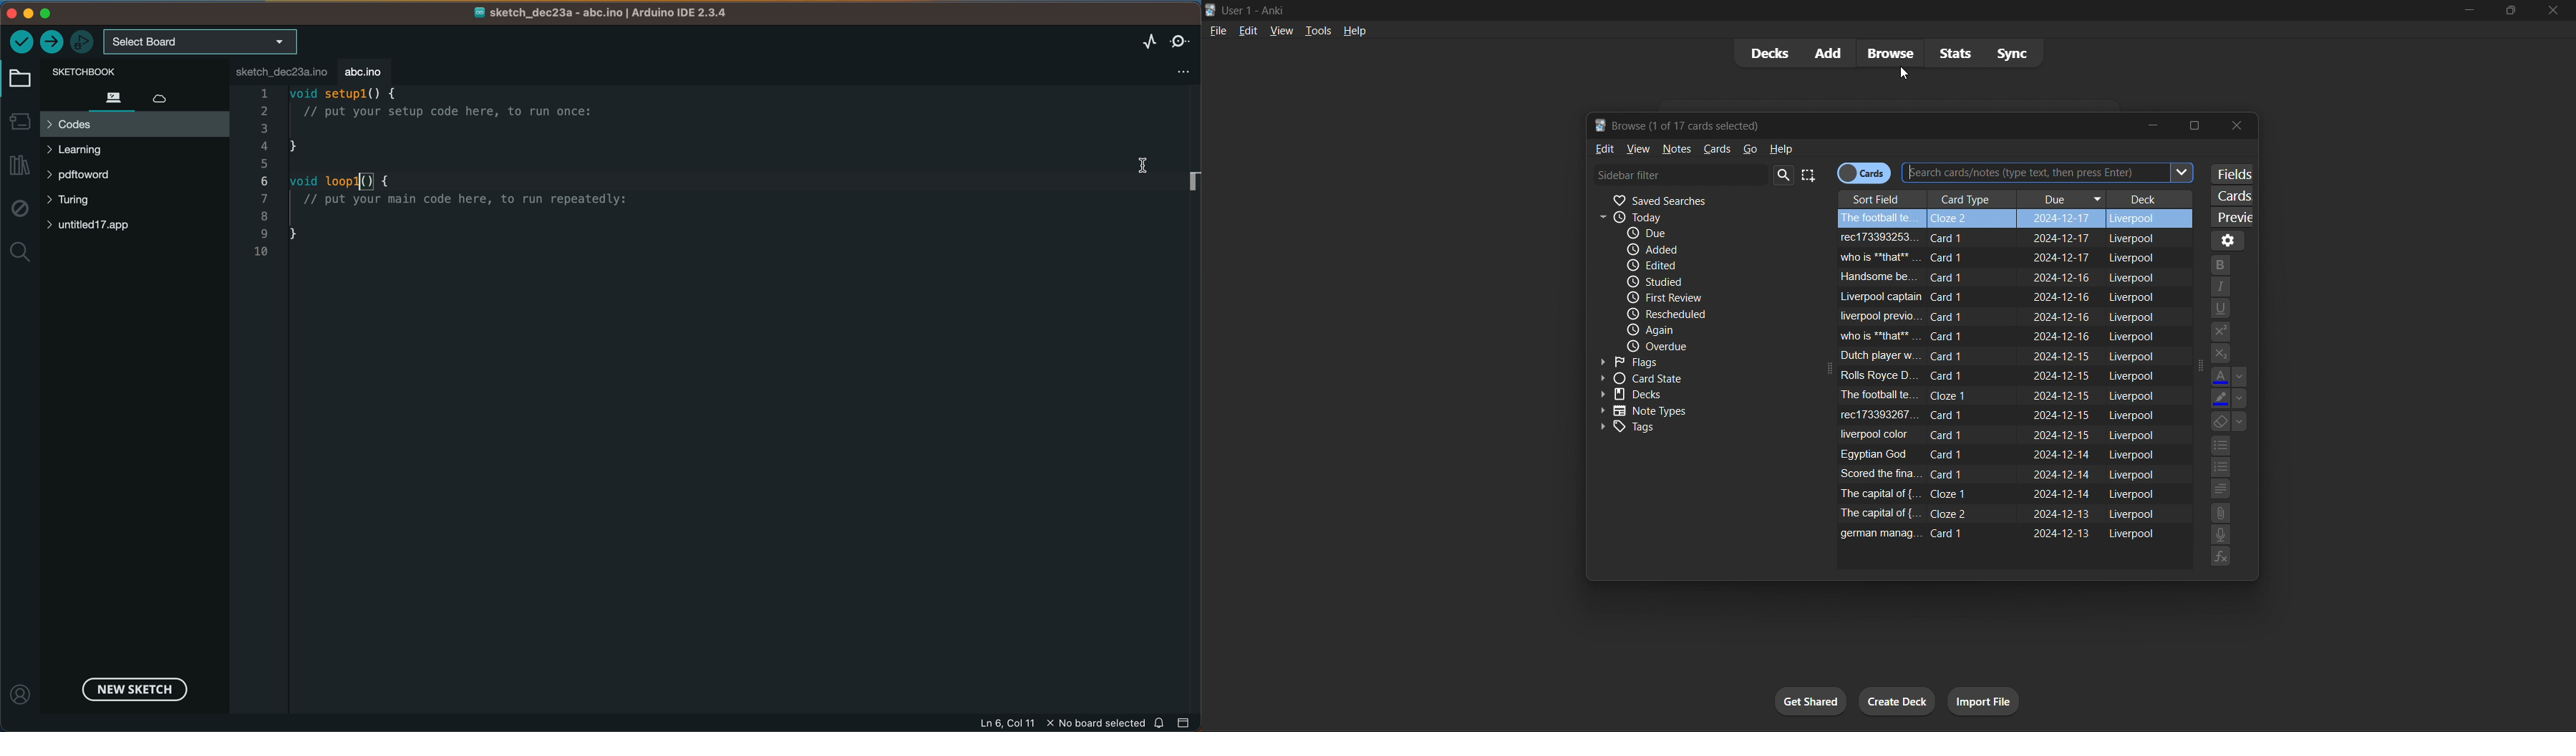 The height and width of the screenshot is (756, 2576). I want to click on due date, so click(2063, 434).